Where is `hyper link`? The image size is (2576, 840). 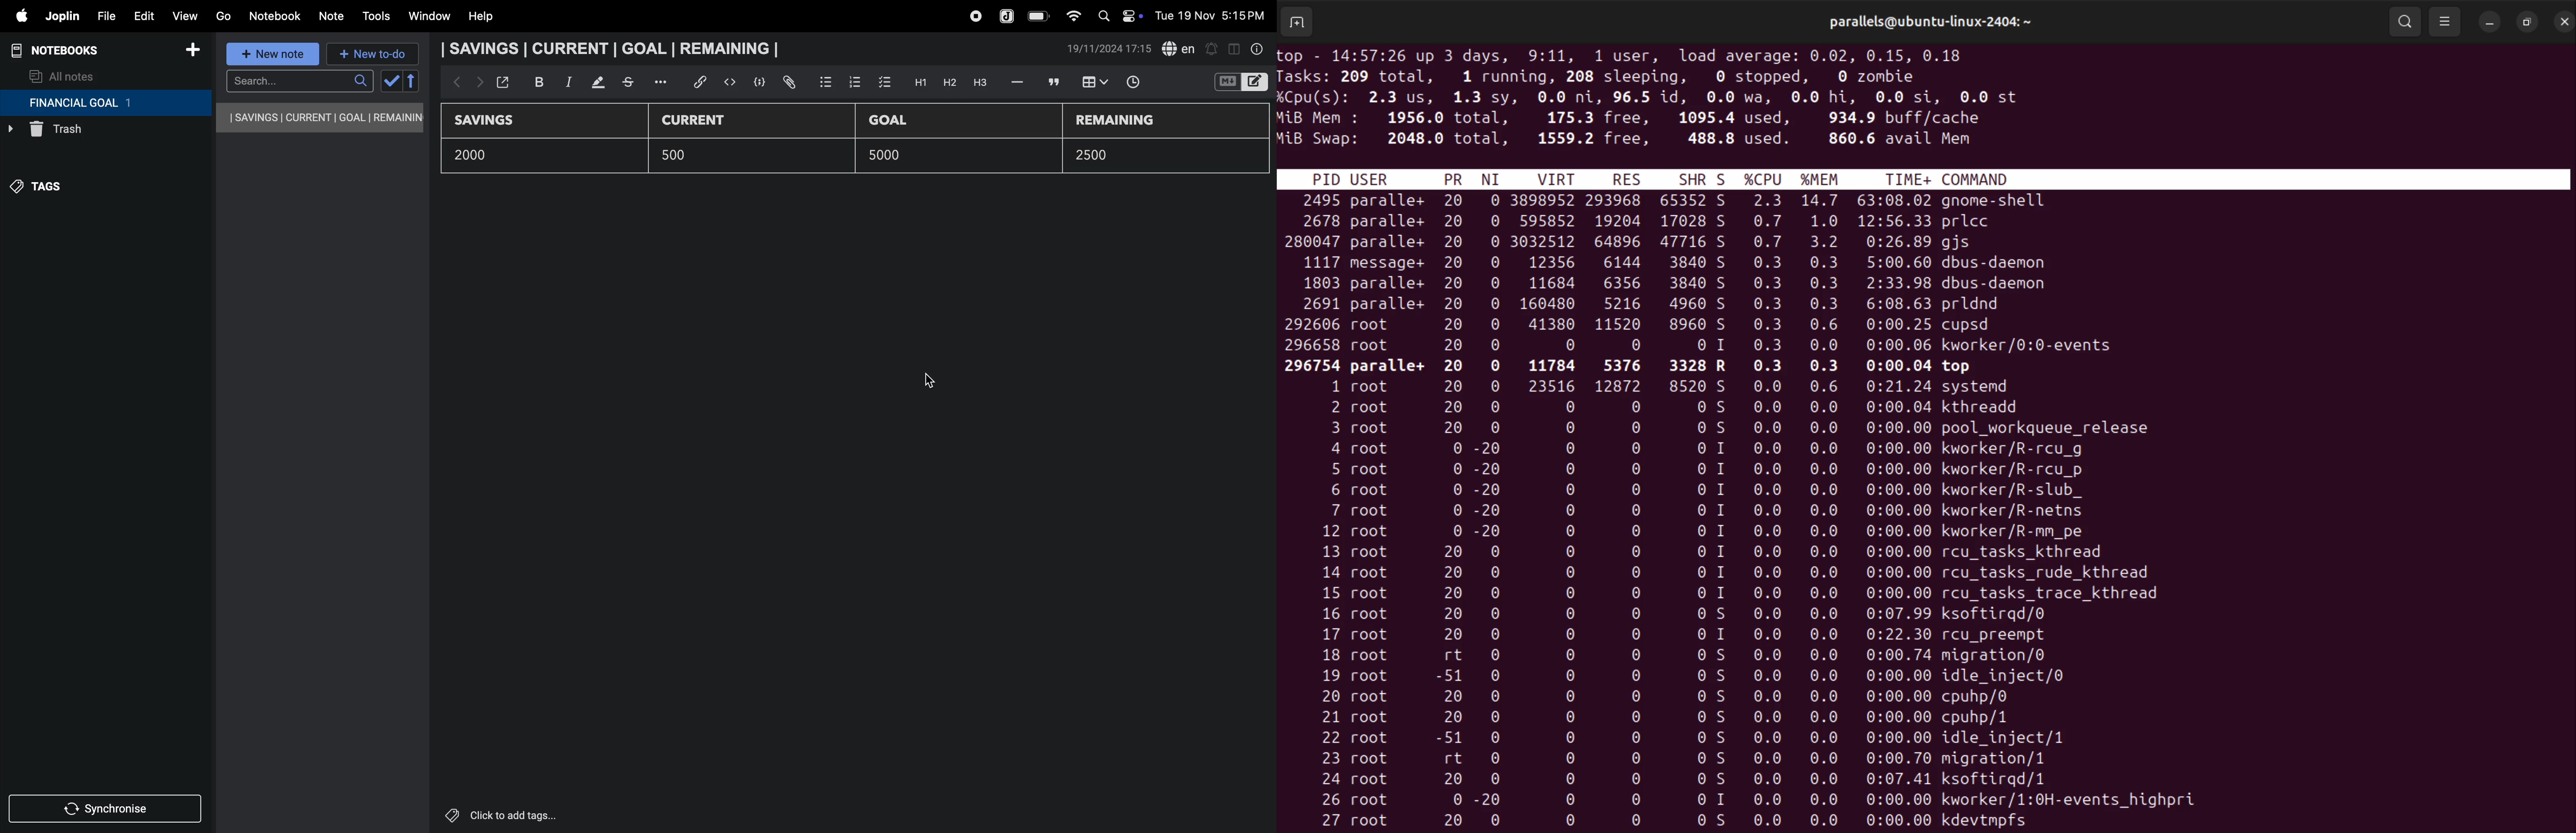 hyper link is located at coordinates (703, 82).